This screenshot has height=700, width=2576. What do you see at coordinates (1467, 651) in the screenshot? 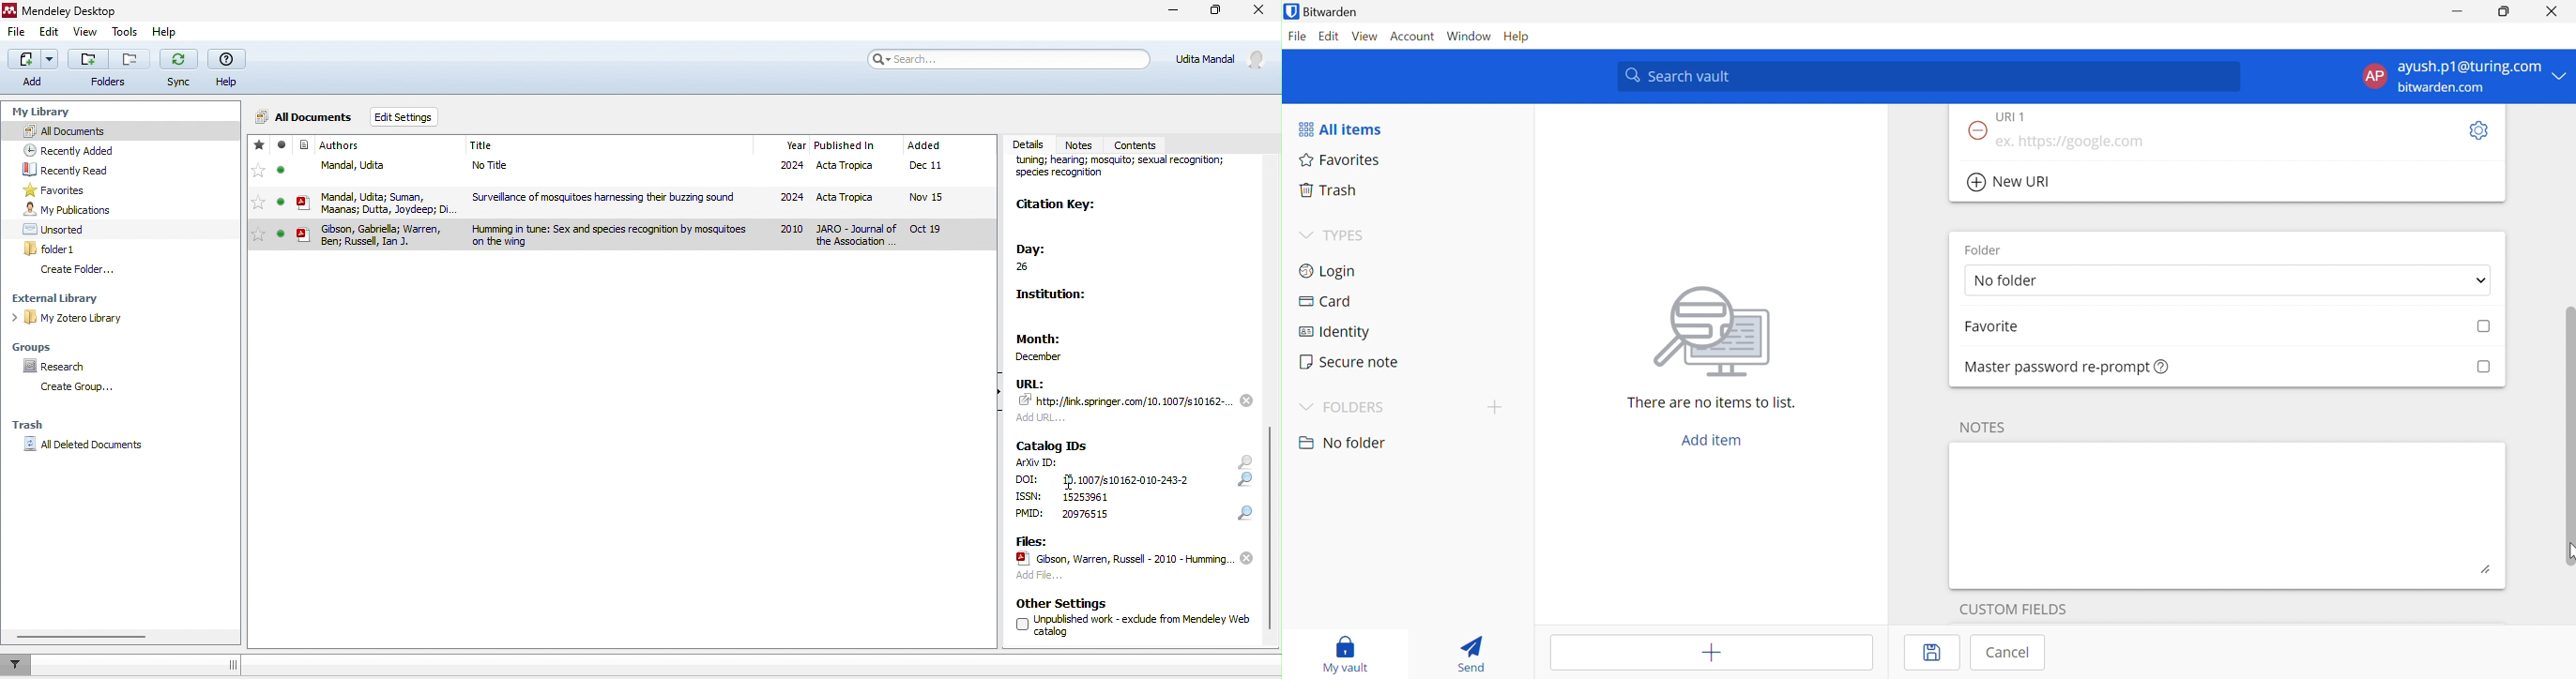
I see `Send` at bounding box center [1467, 651].